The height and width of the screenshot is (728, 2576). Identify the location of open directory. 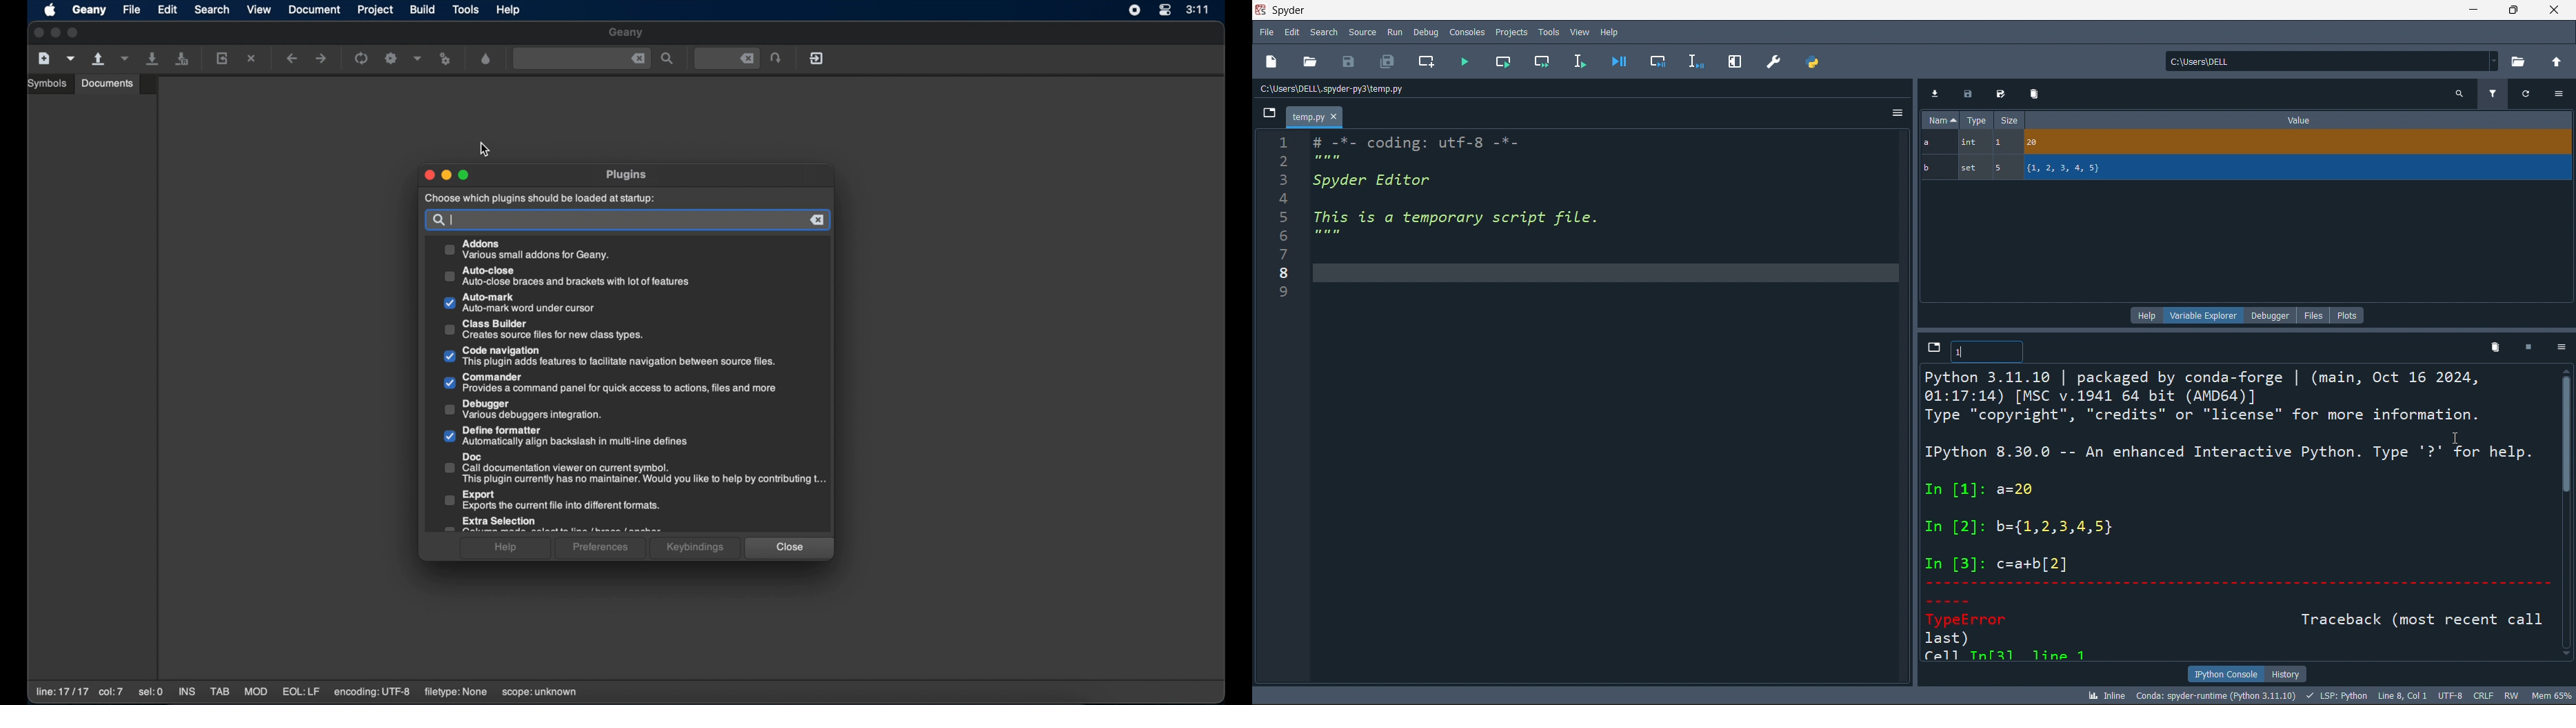
(2520, 61).